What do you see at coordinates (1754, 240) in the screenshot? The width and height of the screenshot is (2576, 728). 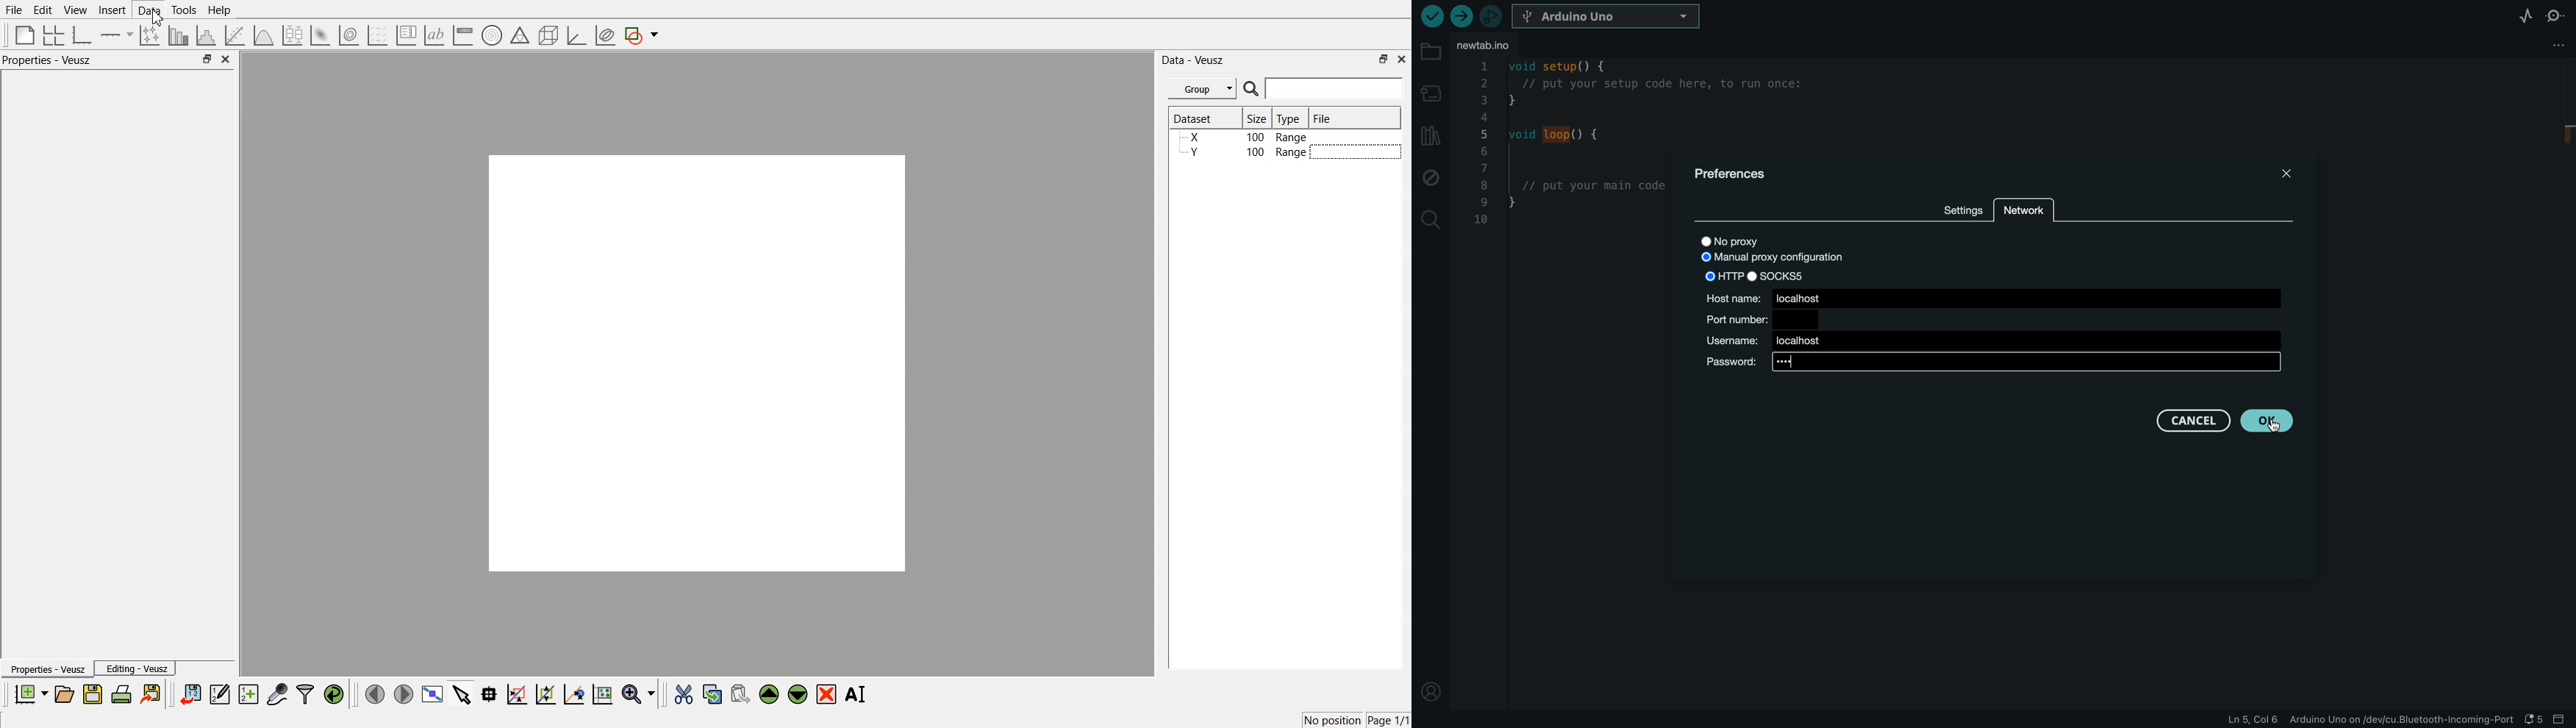 I see `no proxy` at bounding box center [1754, 240].